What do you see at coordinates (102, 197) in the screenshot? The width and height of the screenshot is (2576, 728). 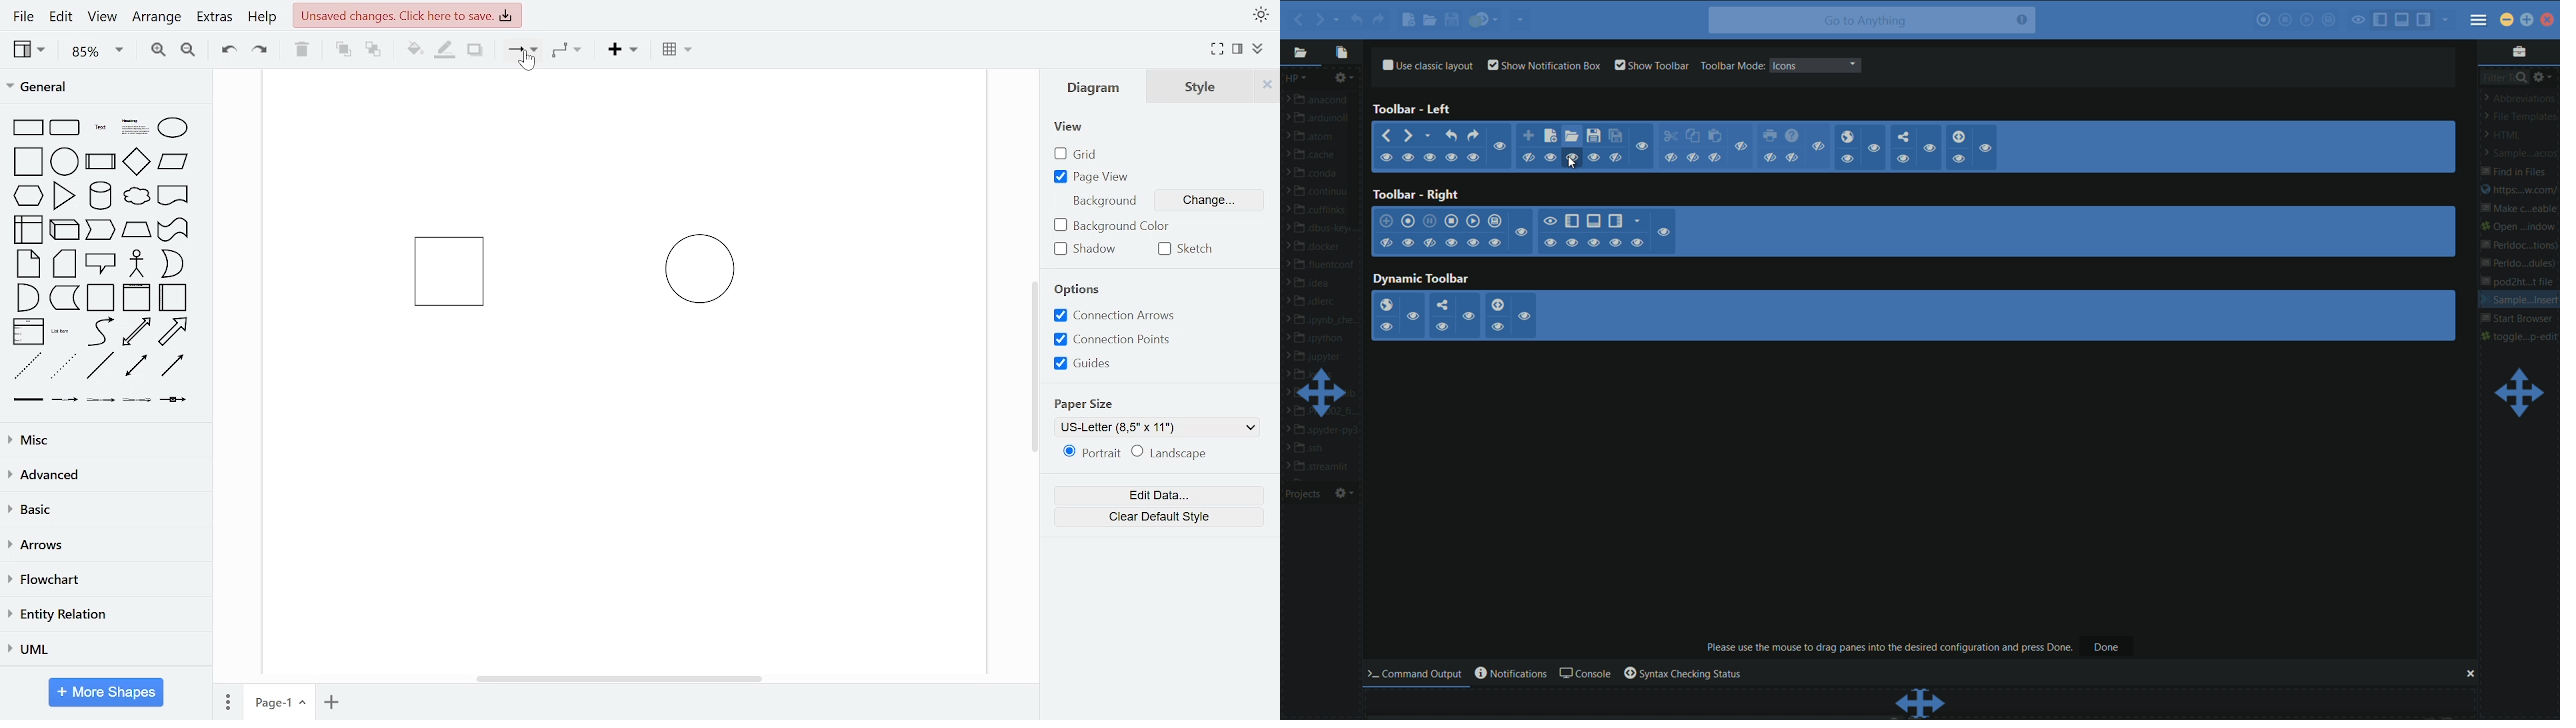 I see `cylinder` at bounding box center [102, 197].